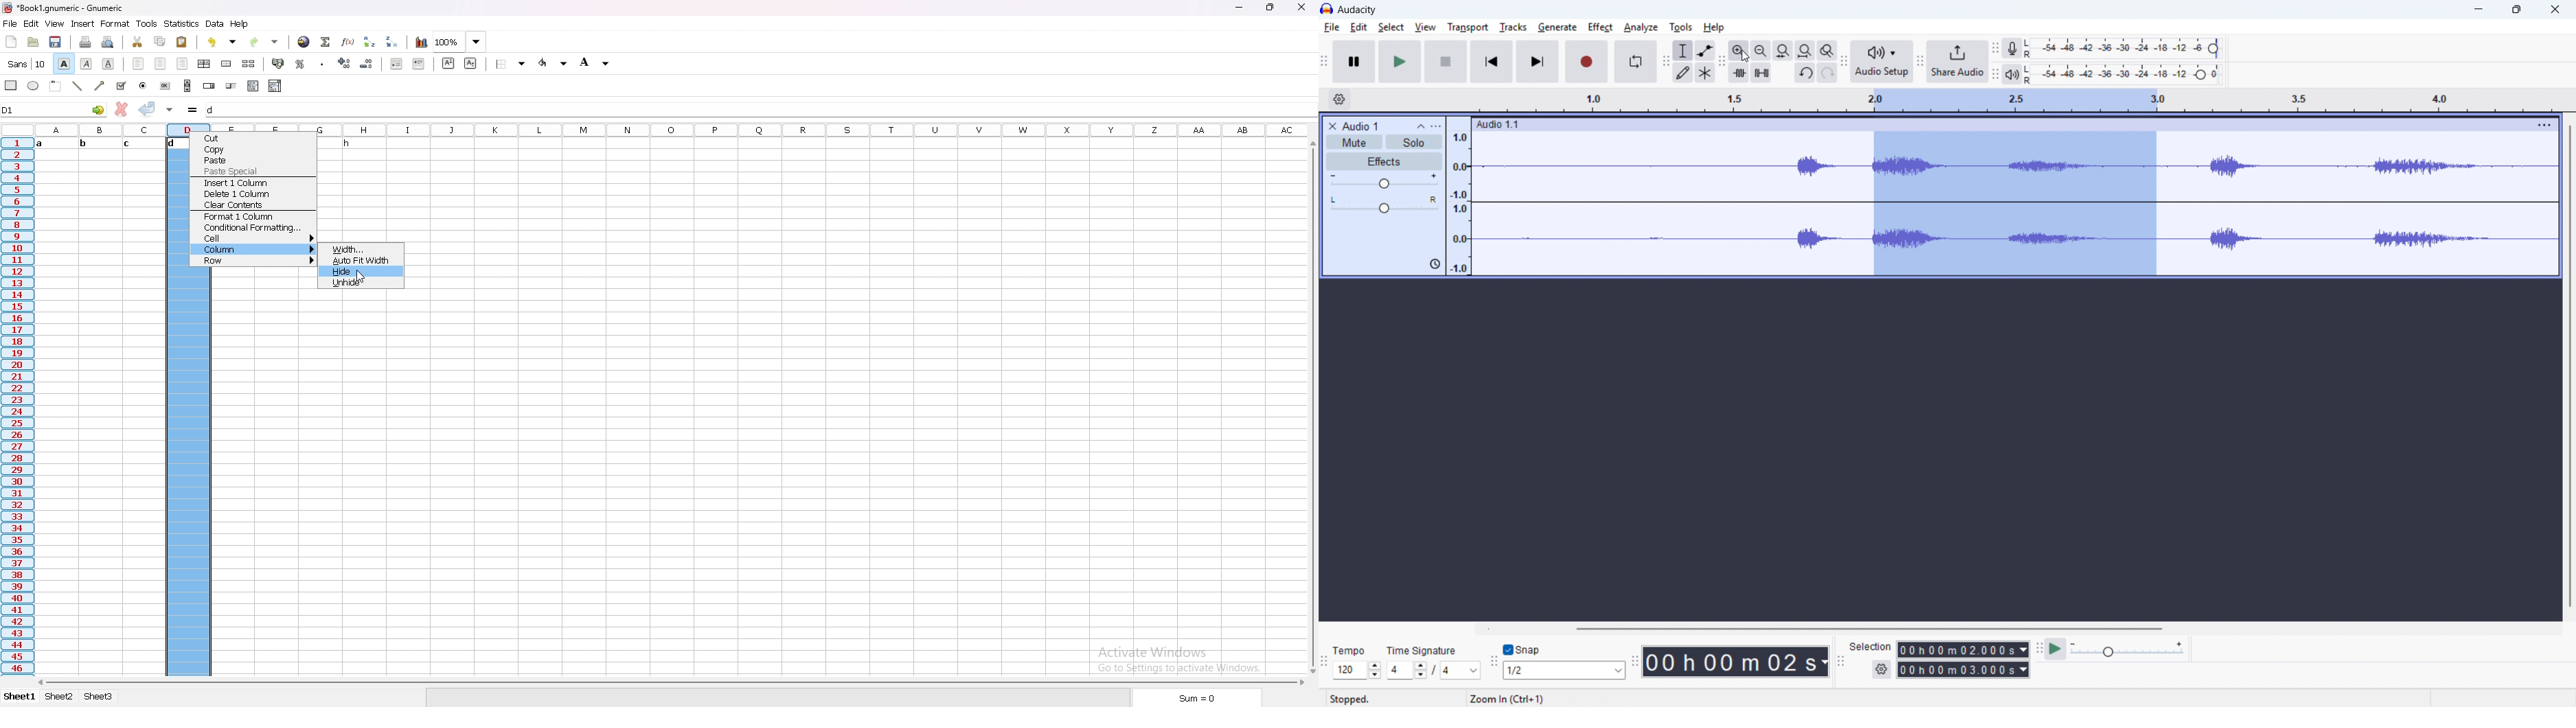  What do you see at coordinates (448, 62) in the screenshot?
I see `superscript` at bounding box center [448, 62].